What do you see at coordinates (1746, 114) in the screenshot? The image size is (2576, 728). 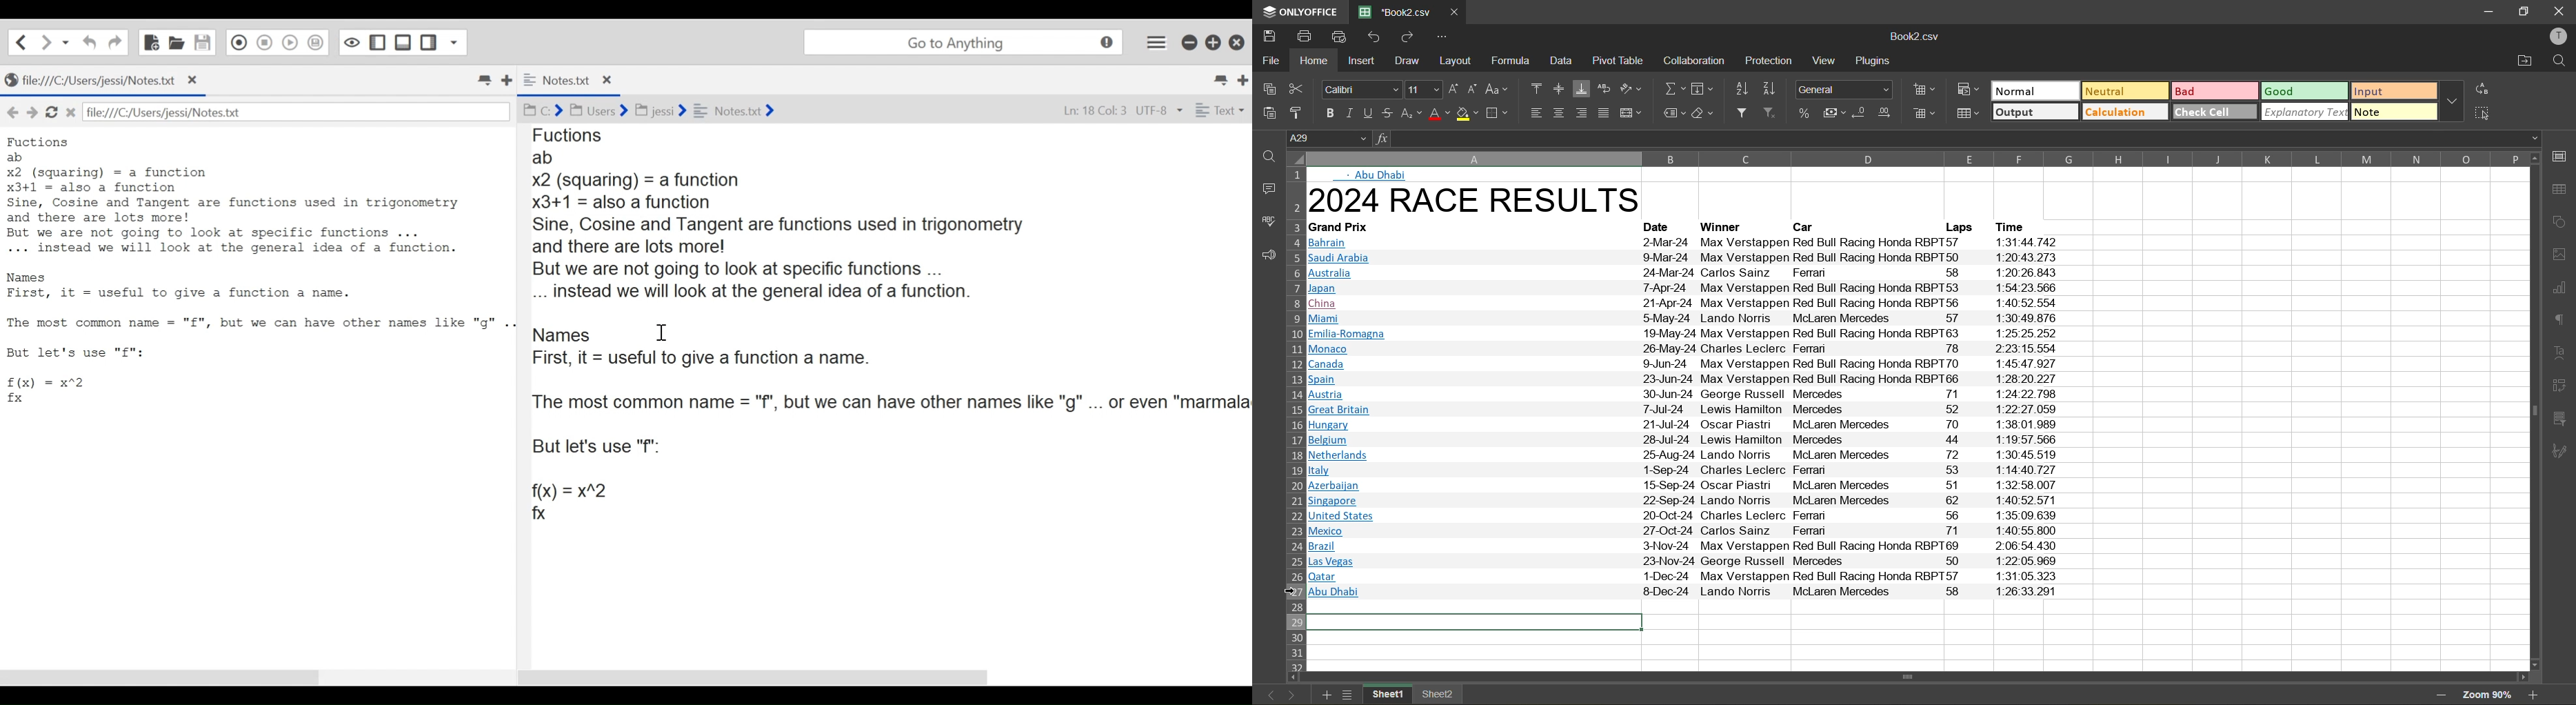 I see `filter` at bounding box center [1746, 114].